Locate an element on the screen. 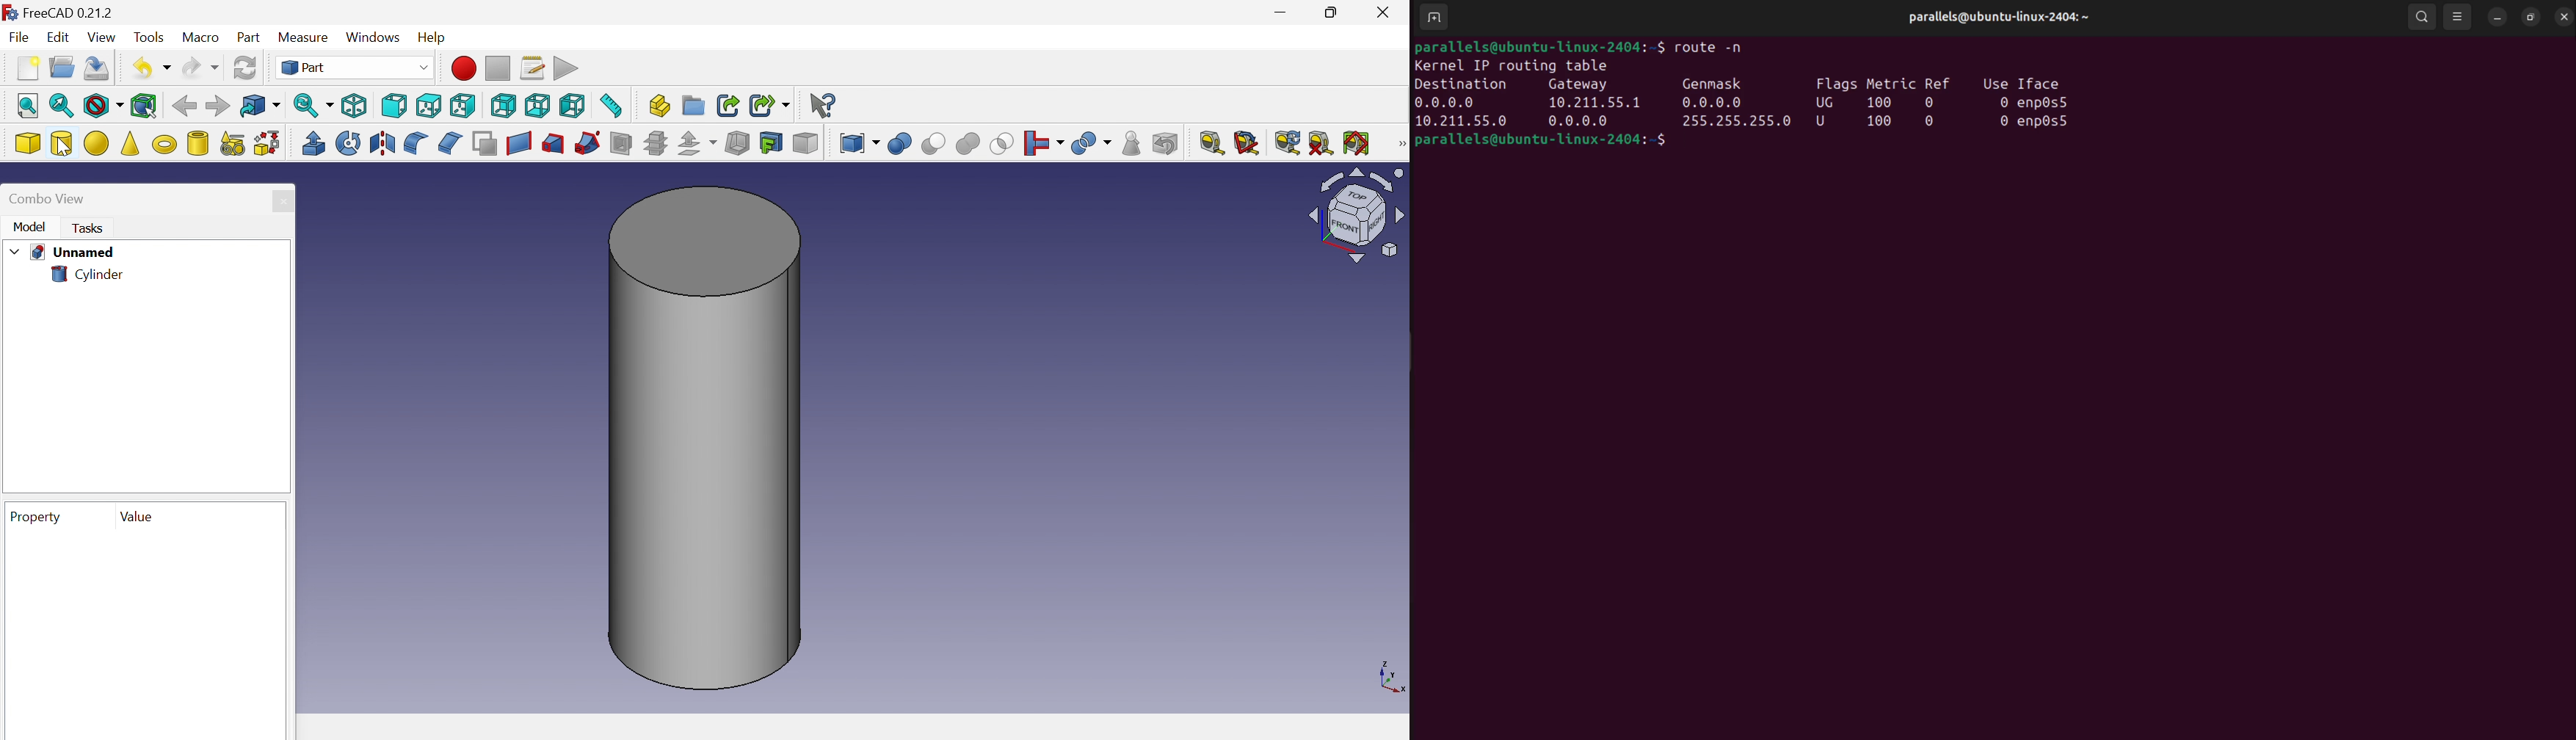 The height and width of the screenshot is (756, 2576). Windows is located at coordinates (374, 38).